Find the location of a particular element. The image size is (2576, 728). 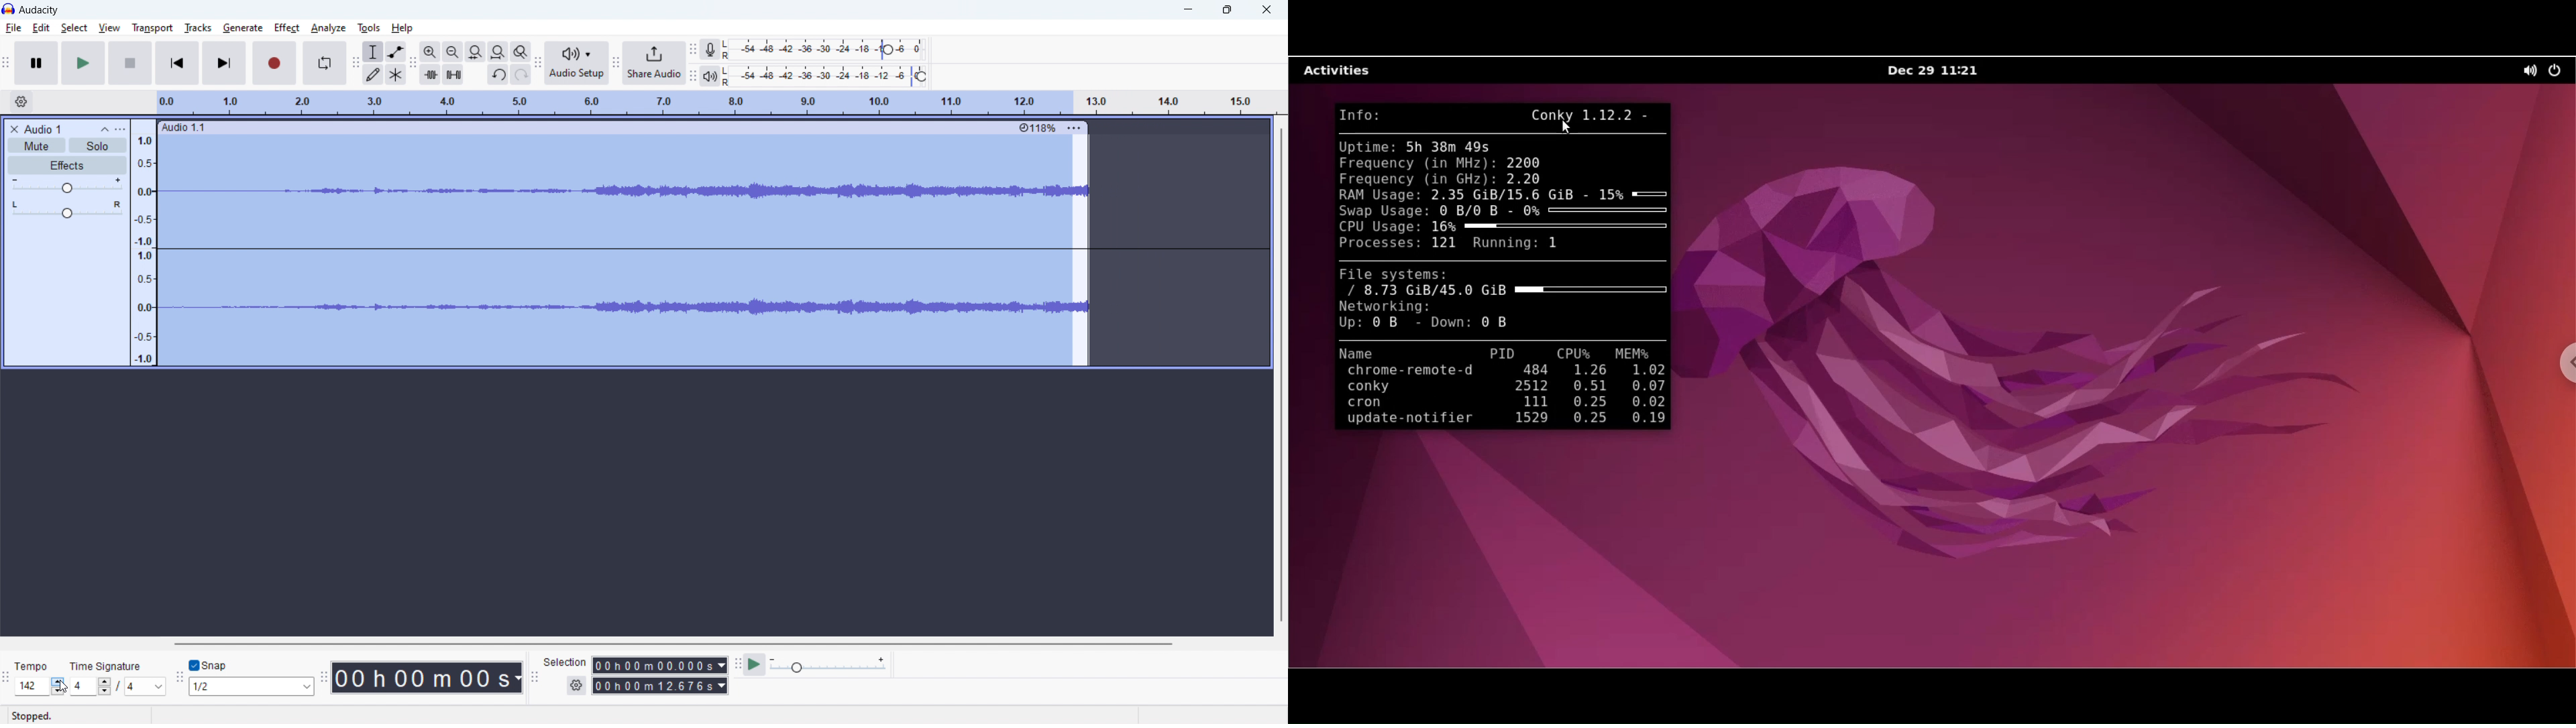

trim audio outside selection is located at coordinates (430, 74).